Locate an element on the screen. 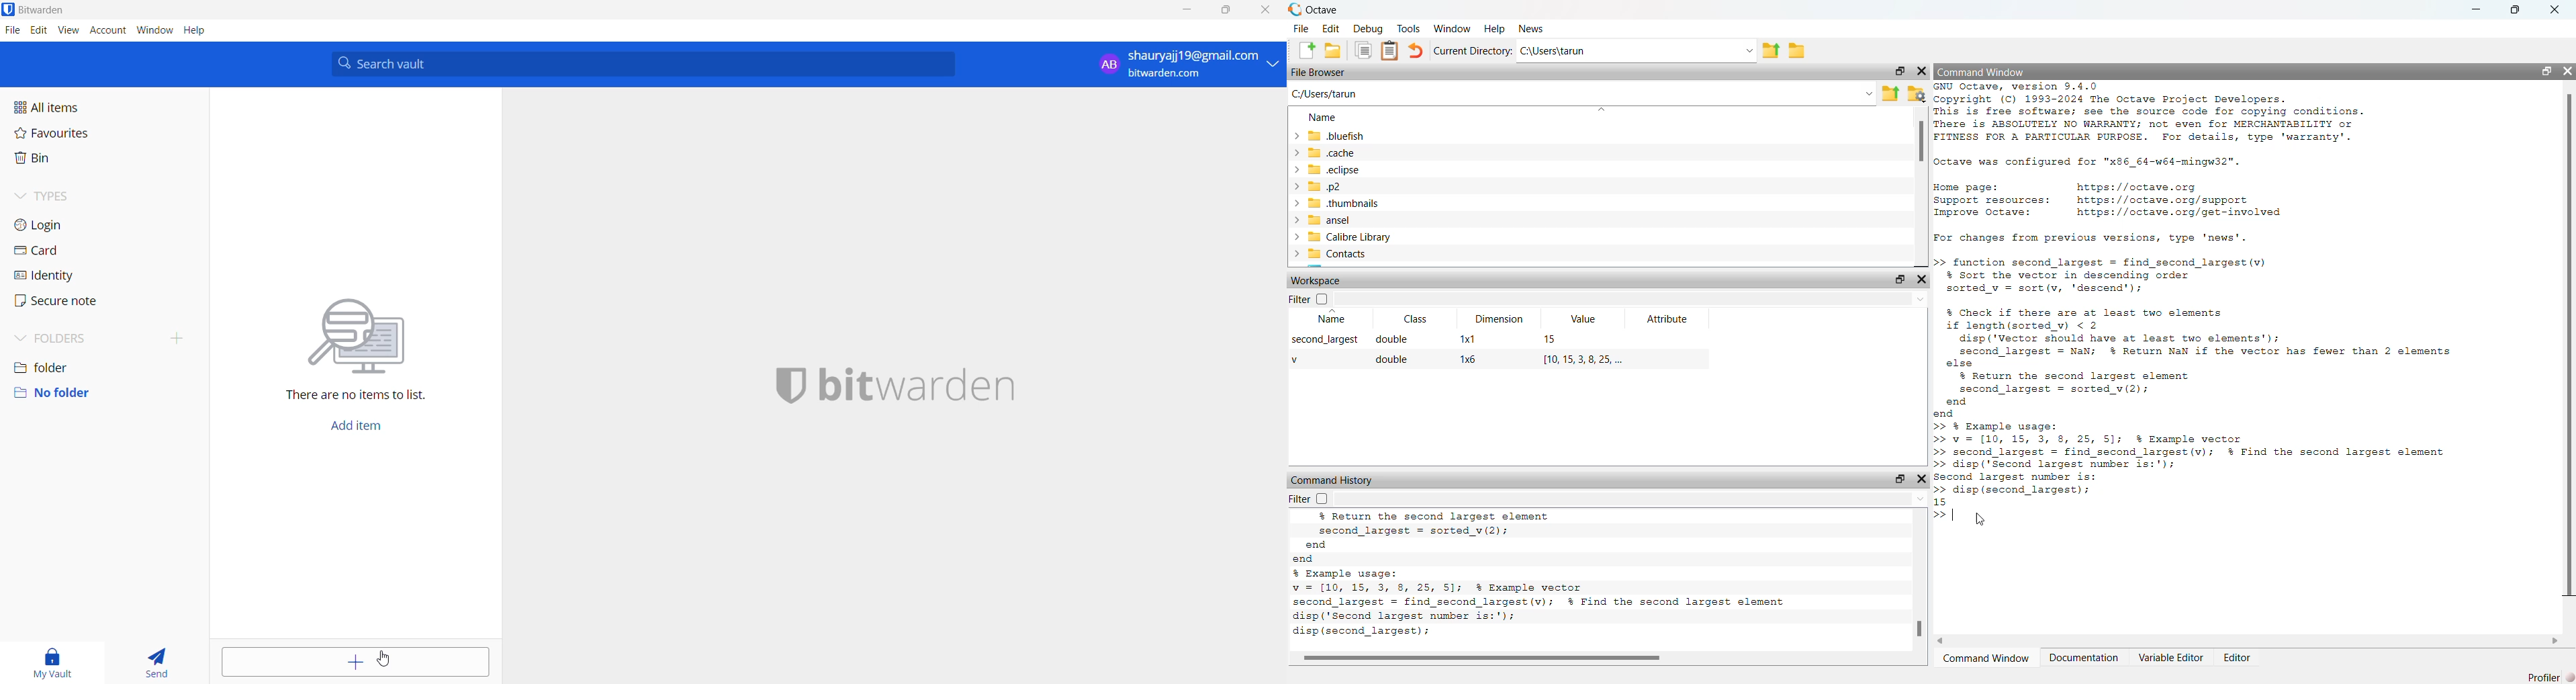  new script is located at coordinates (1301, 51).